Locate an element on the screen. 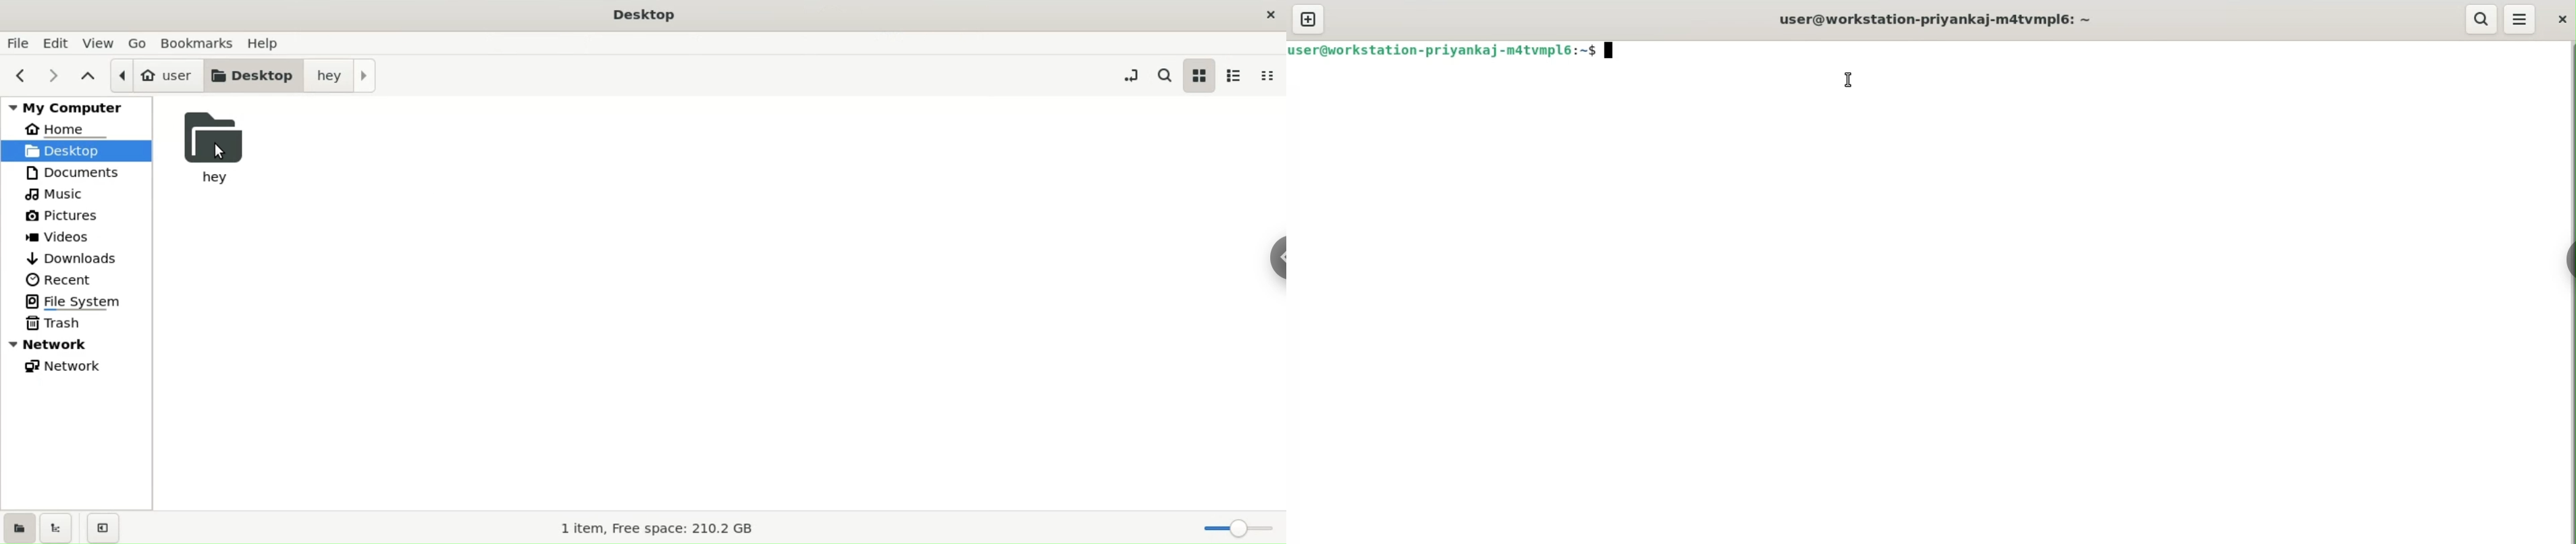  show treeview is located at coordinates (59, 527).